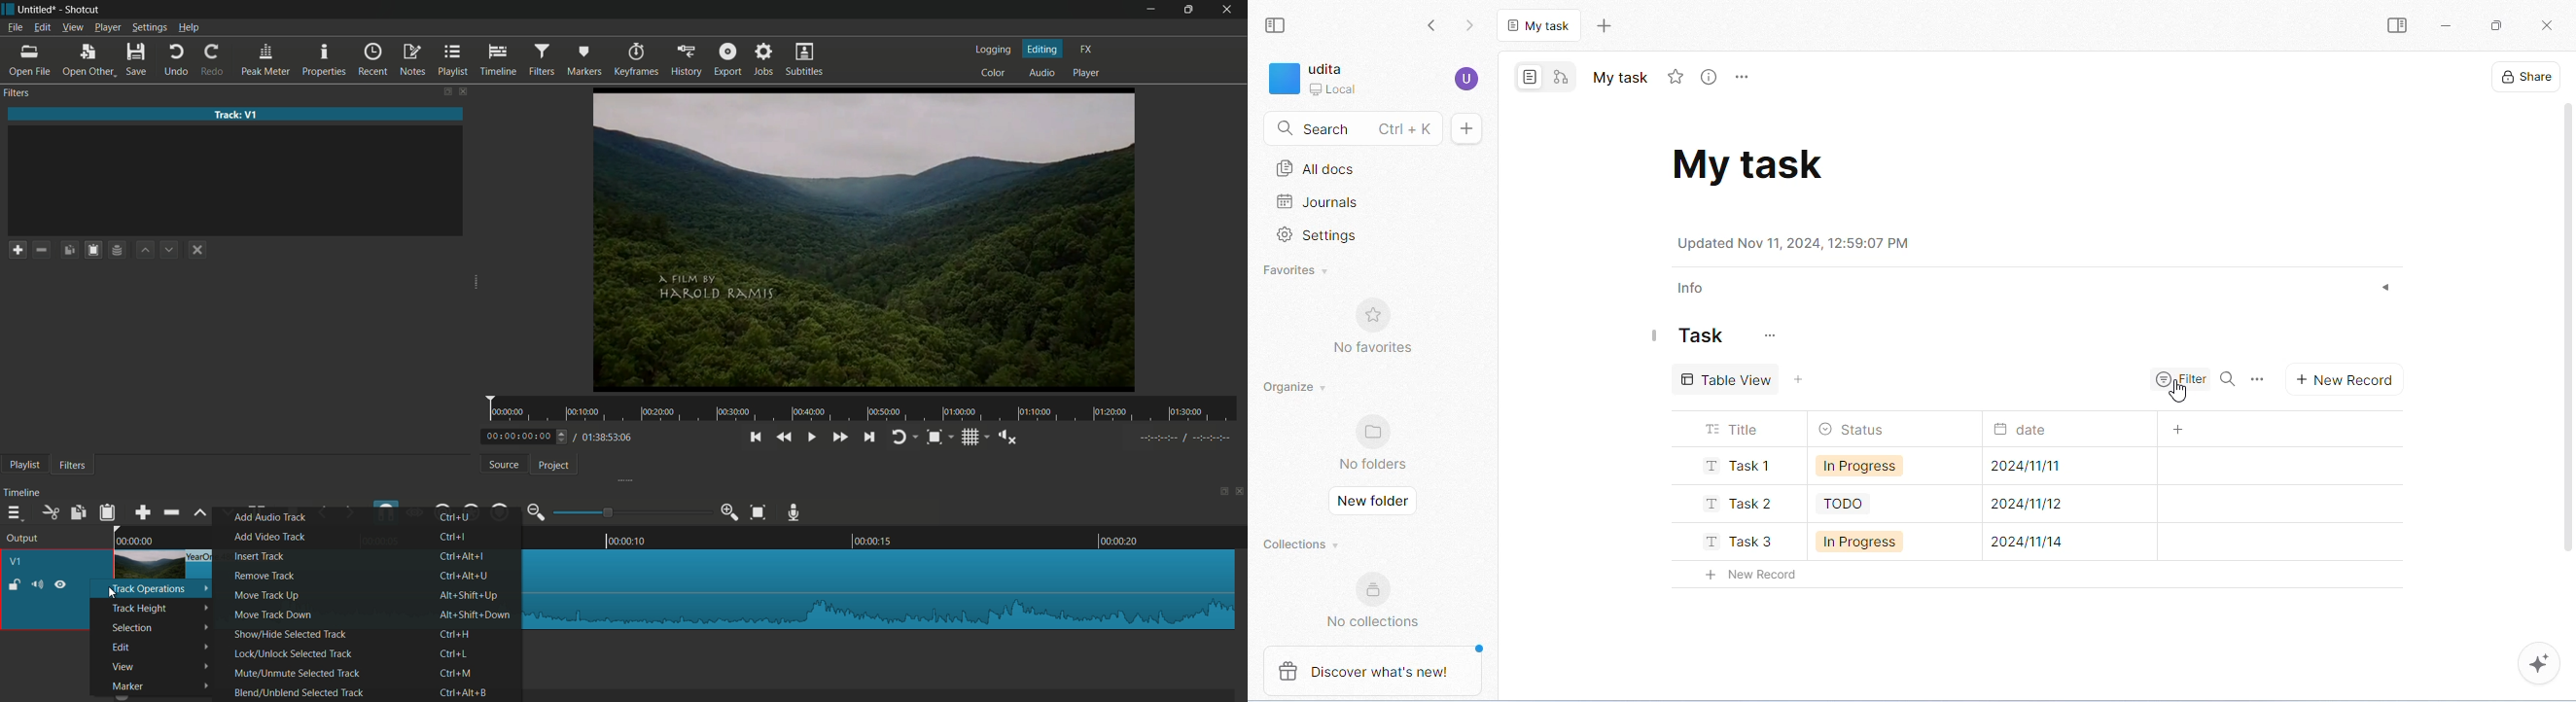 Image resolution: width=2576 pixels, height=728 pixels. Describe the element at coordinates (453, 517) in the screenshot. I see `key shortcut` at that location.